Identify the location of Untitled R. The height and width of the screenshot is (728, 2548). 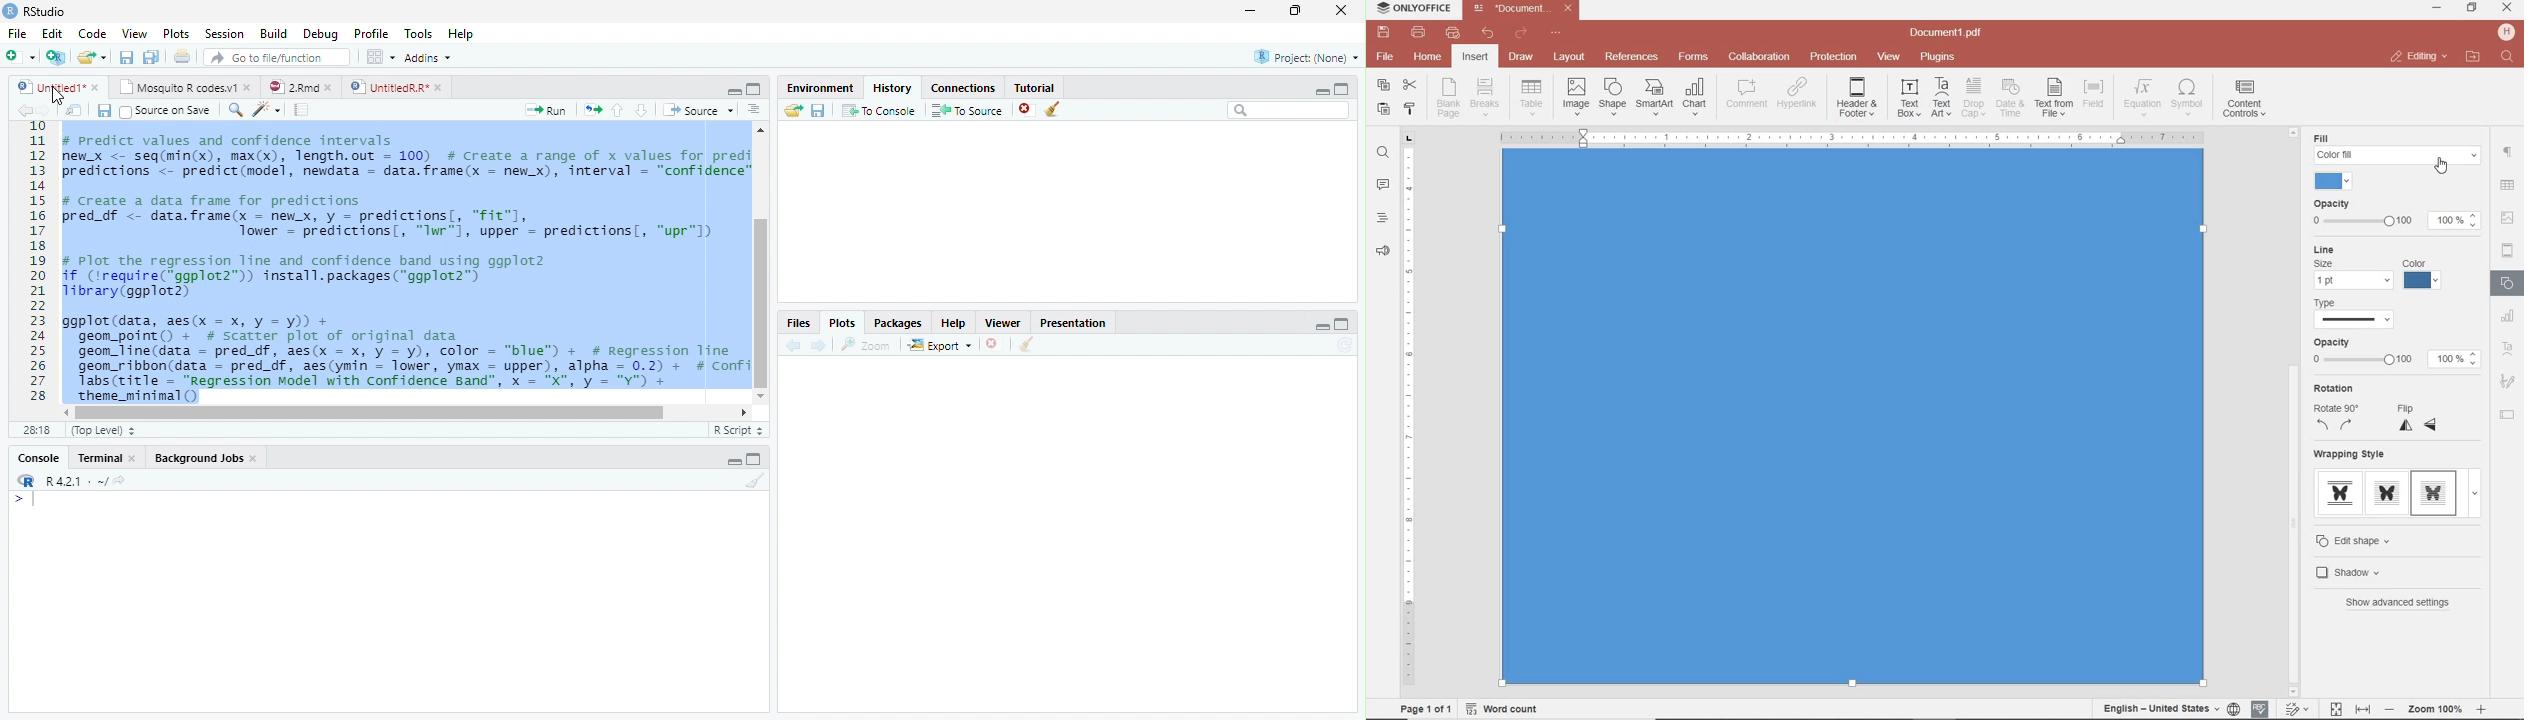
(393, 86).